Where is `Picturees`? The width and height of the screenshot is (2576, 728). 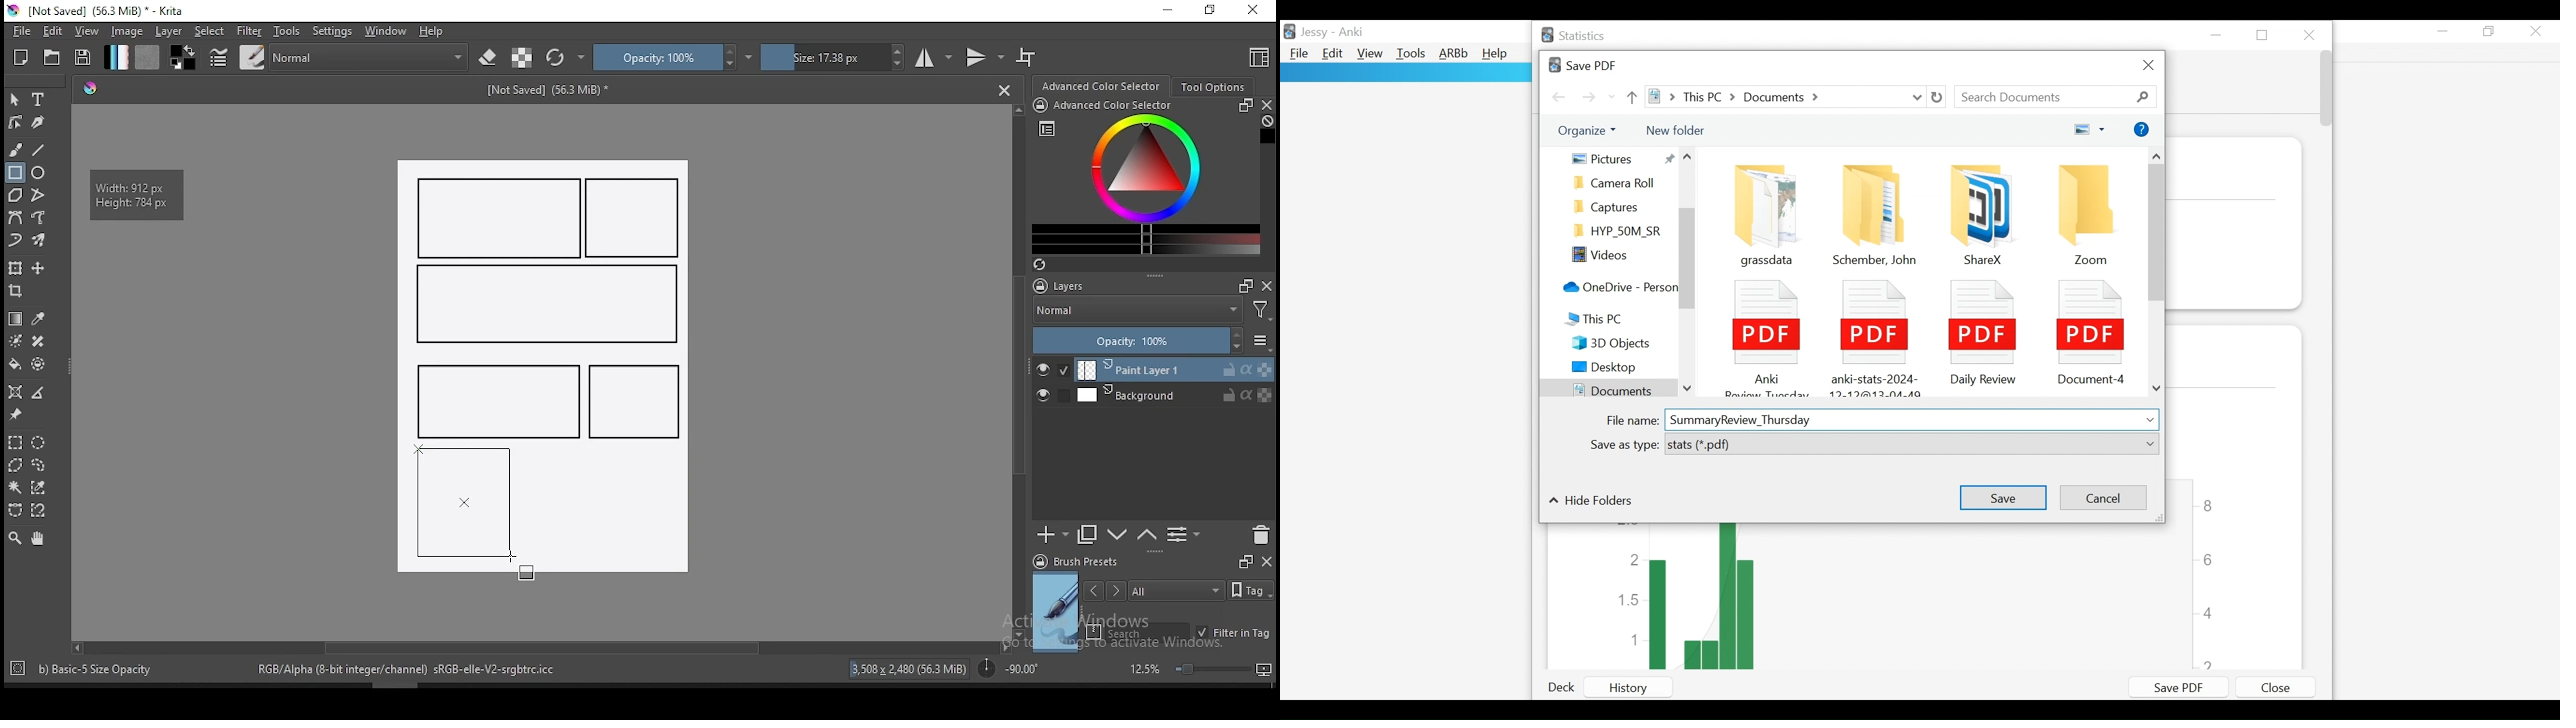
Picturees is located at coordinates (1621, 158).